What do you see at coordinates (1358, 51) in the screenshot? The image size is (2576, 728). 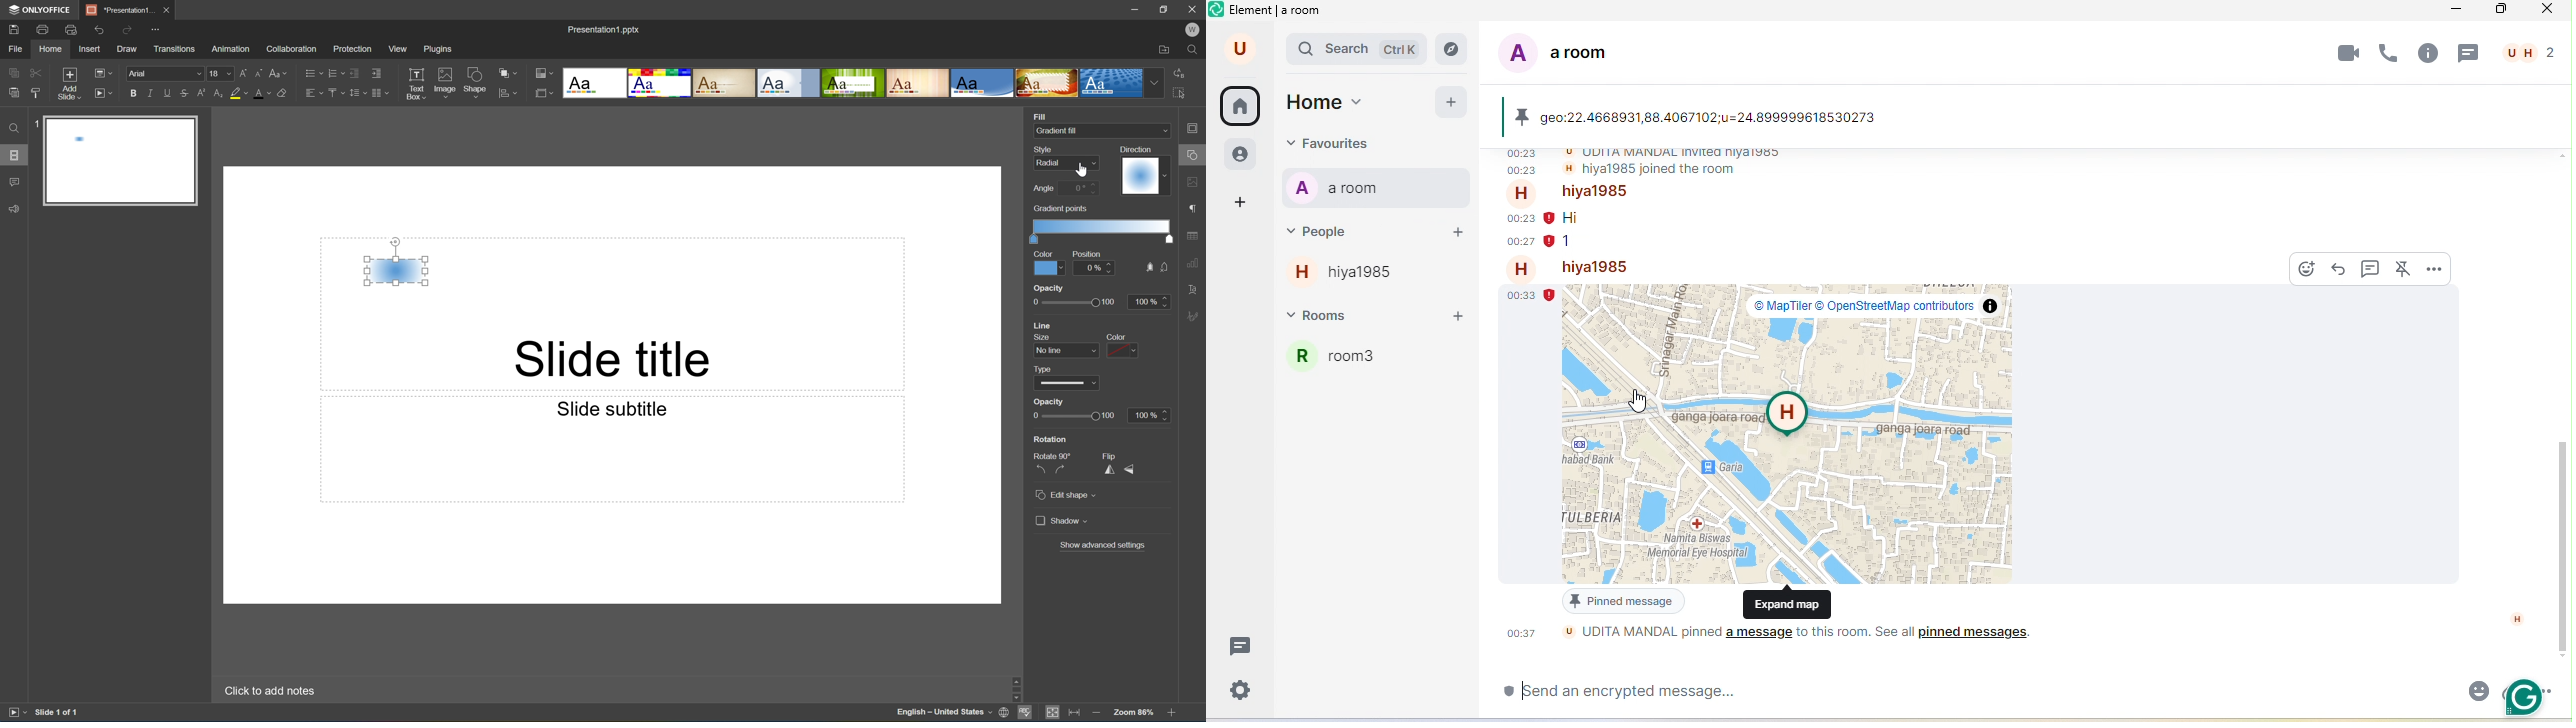 I see `search` at bounding box center [1358, 51].